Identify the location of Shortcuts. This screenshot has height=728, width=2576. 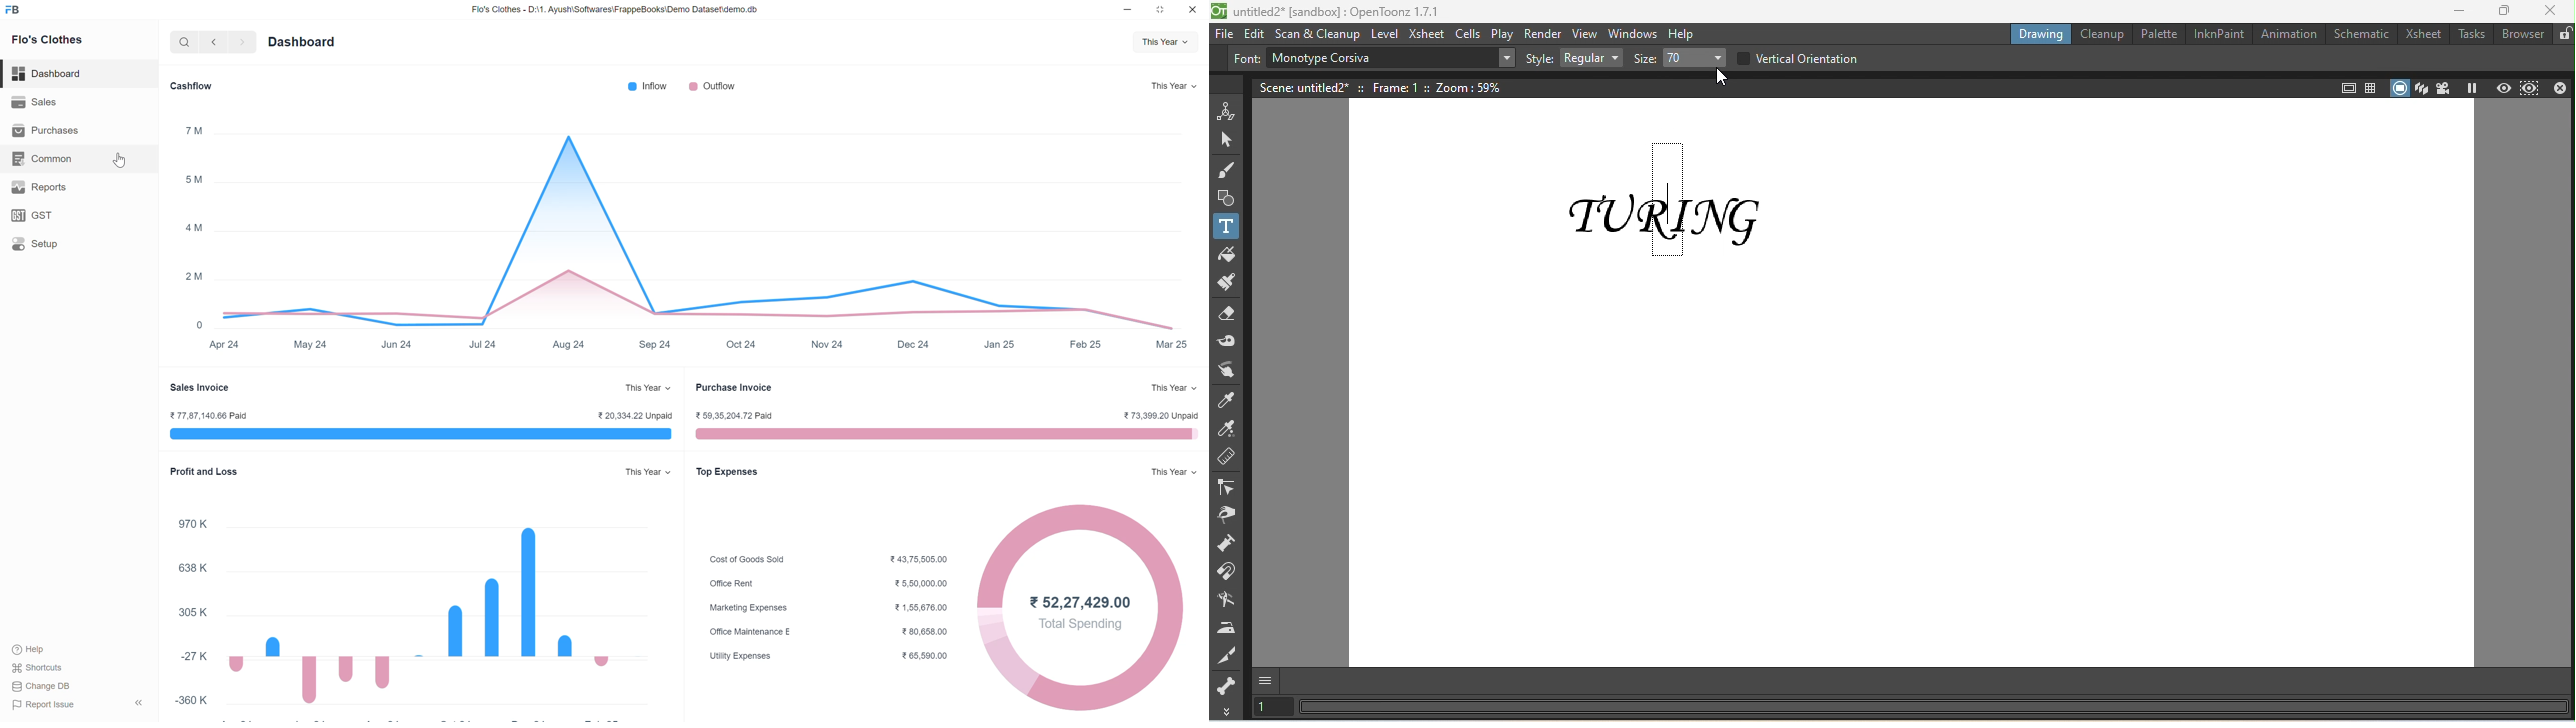
(41, 669).